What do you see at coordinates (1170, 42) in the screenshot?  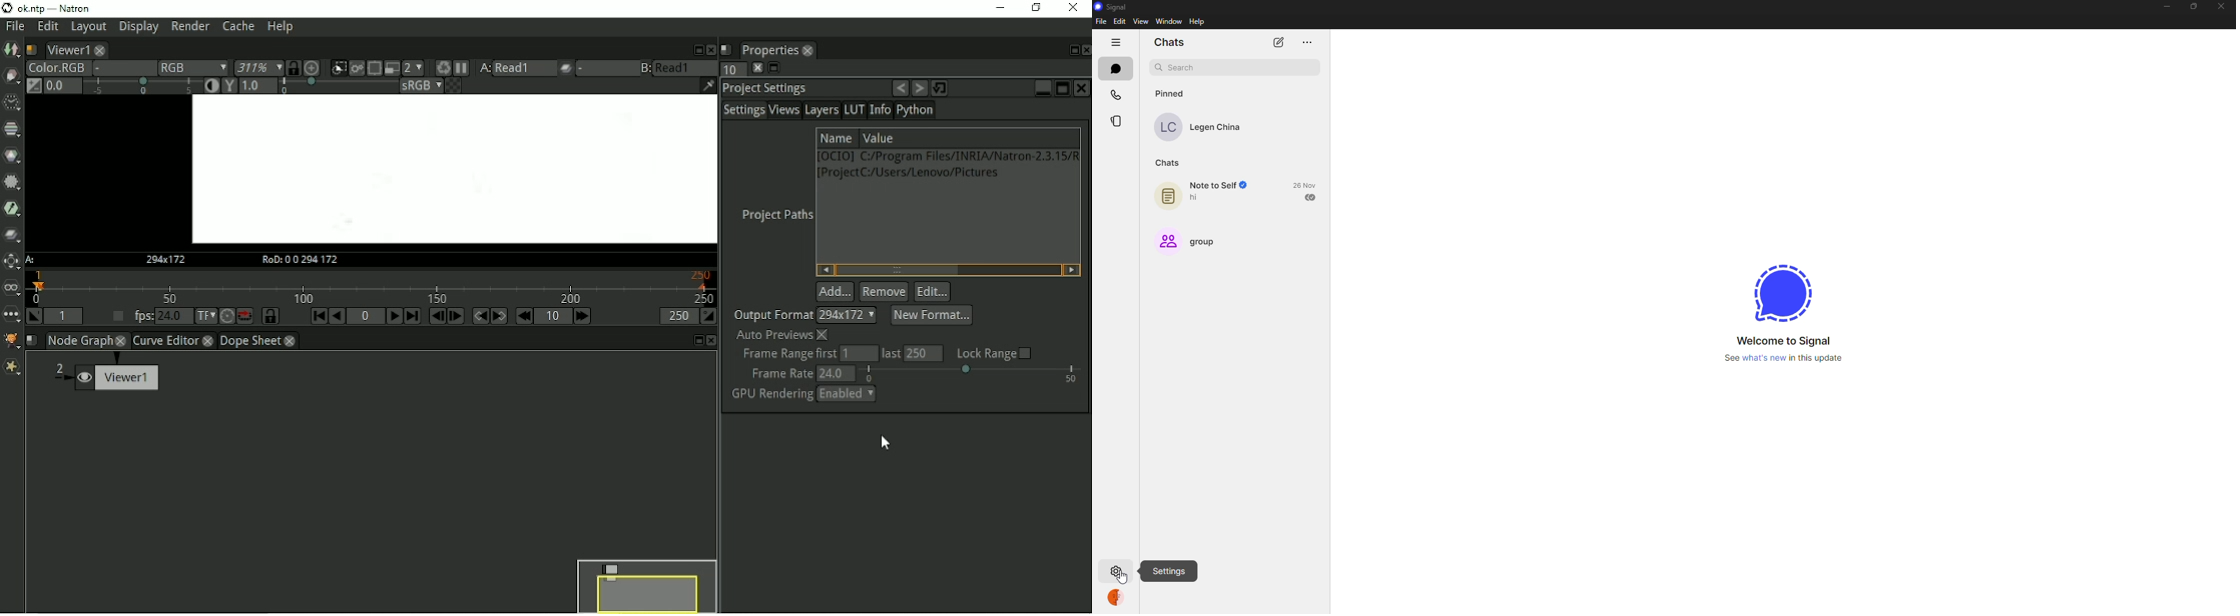 I see `chats` at bounding box center [1170, 42].